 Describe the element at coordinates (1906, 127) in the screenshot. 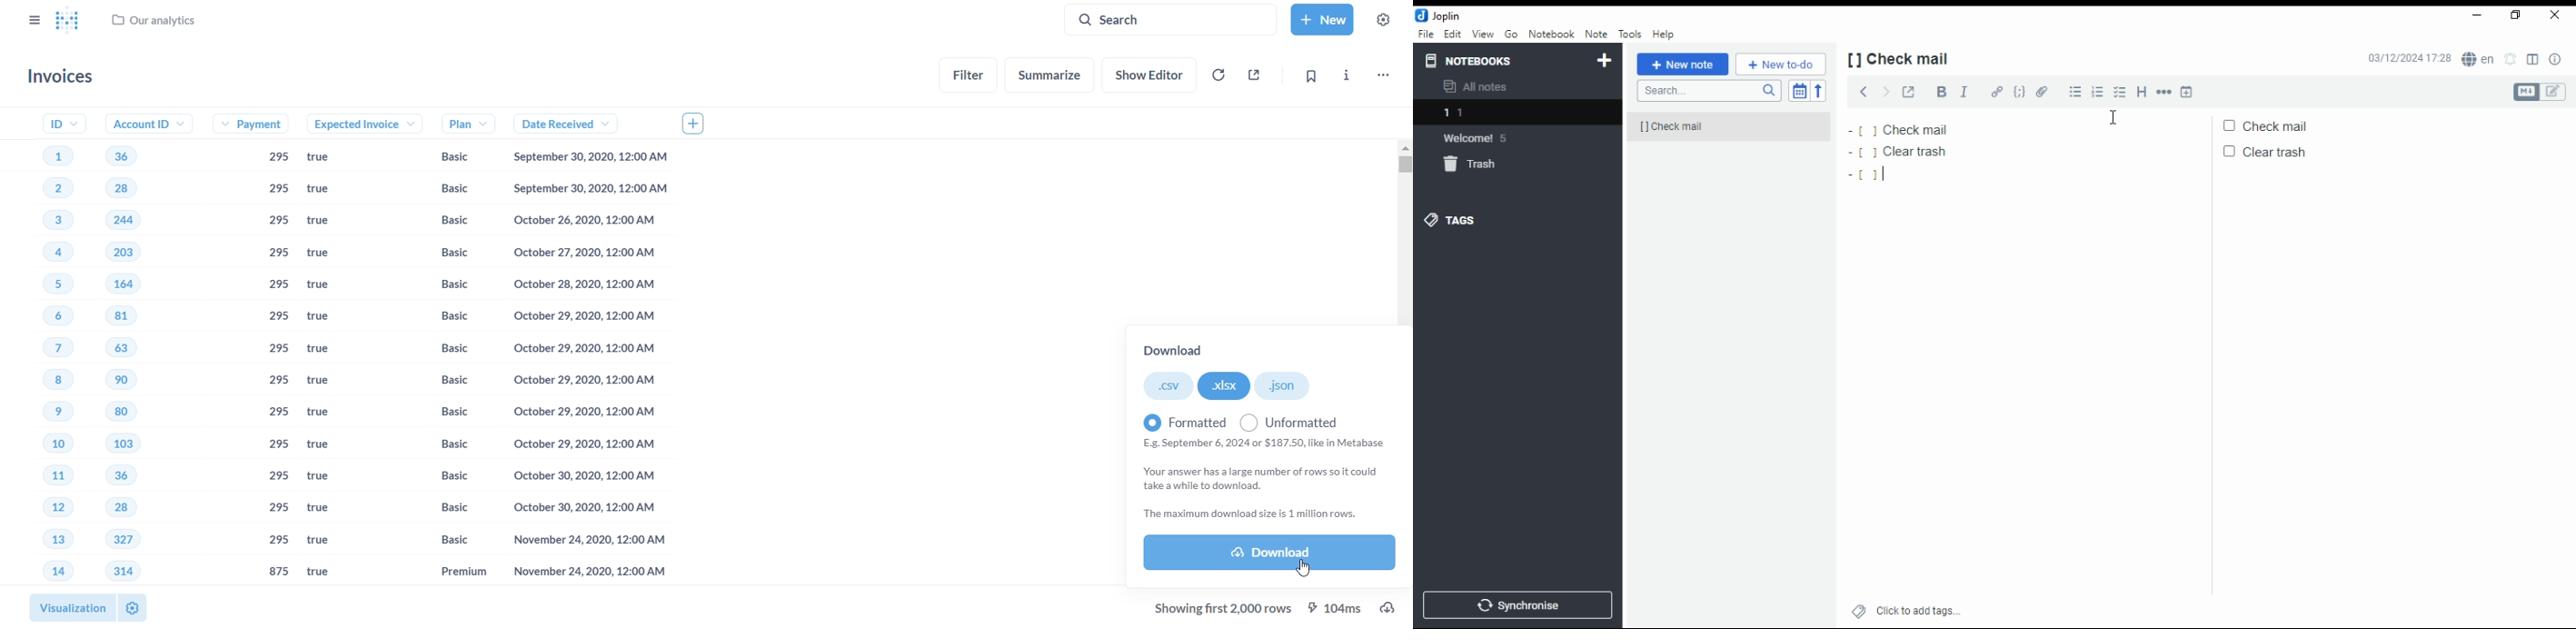

I see `check mail` at that location.